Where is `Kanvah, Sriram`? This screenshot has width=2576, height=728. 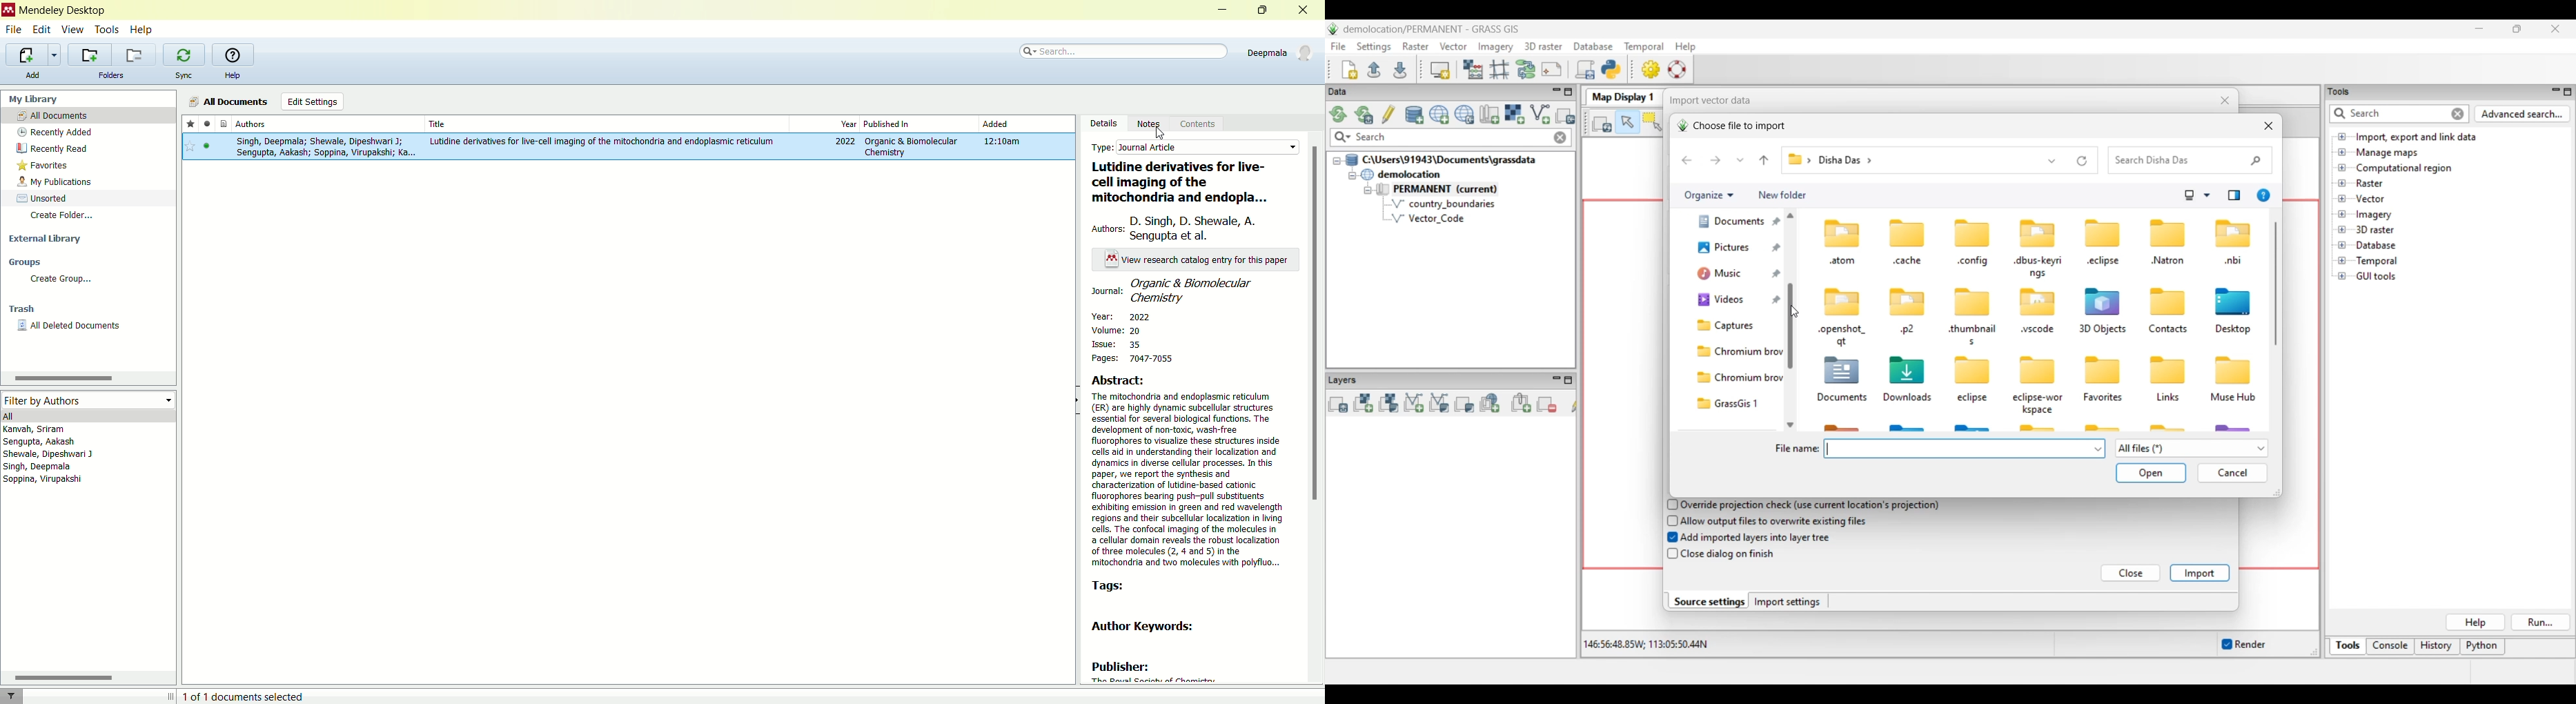
Kanvah, Sriram is located at coordinates (73, 429).